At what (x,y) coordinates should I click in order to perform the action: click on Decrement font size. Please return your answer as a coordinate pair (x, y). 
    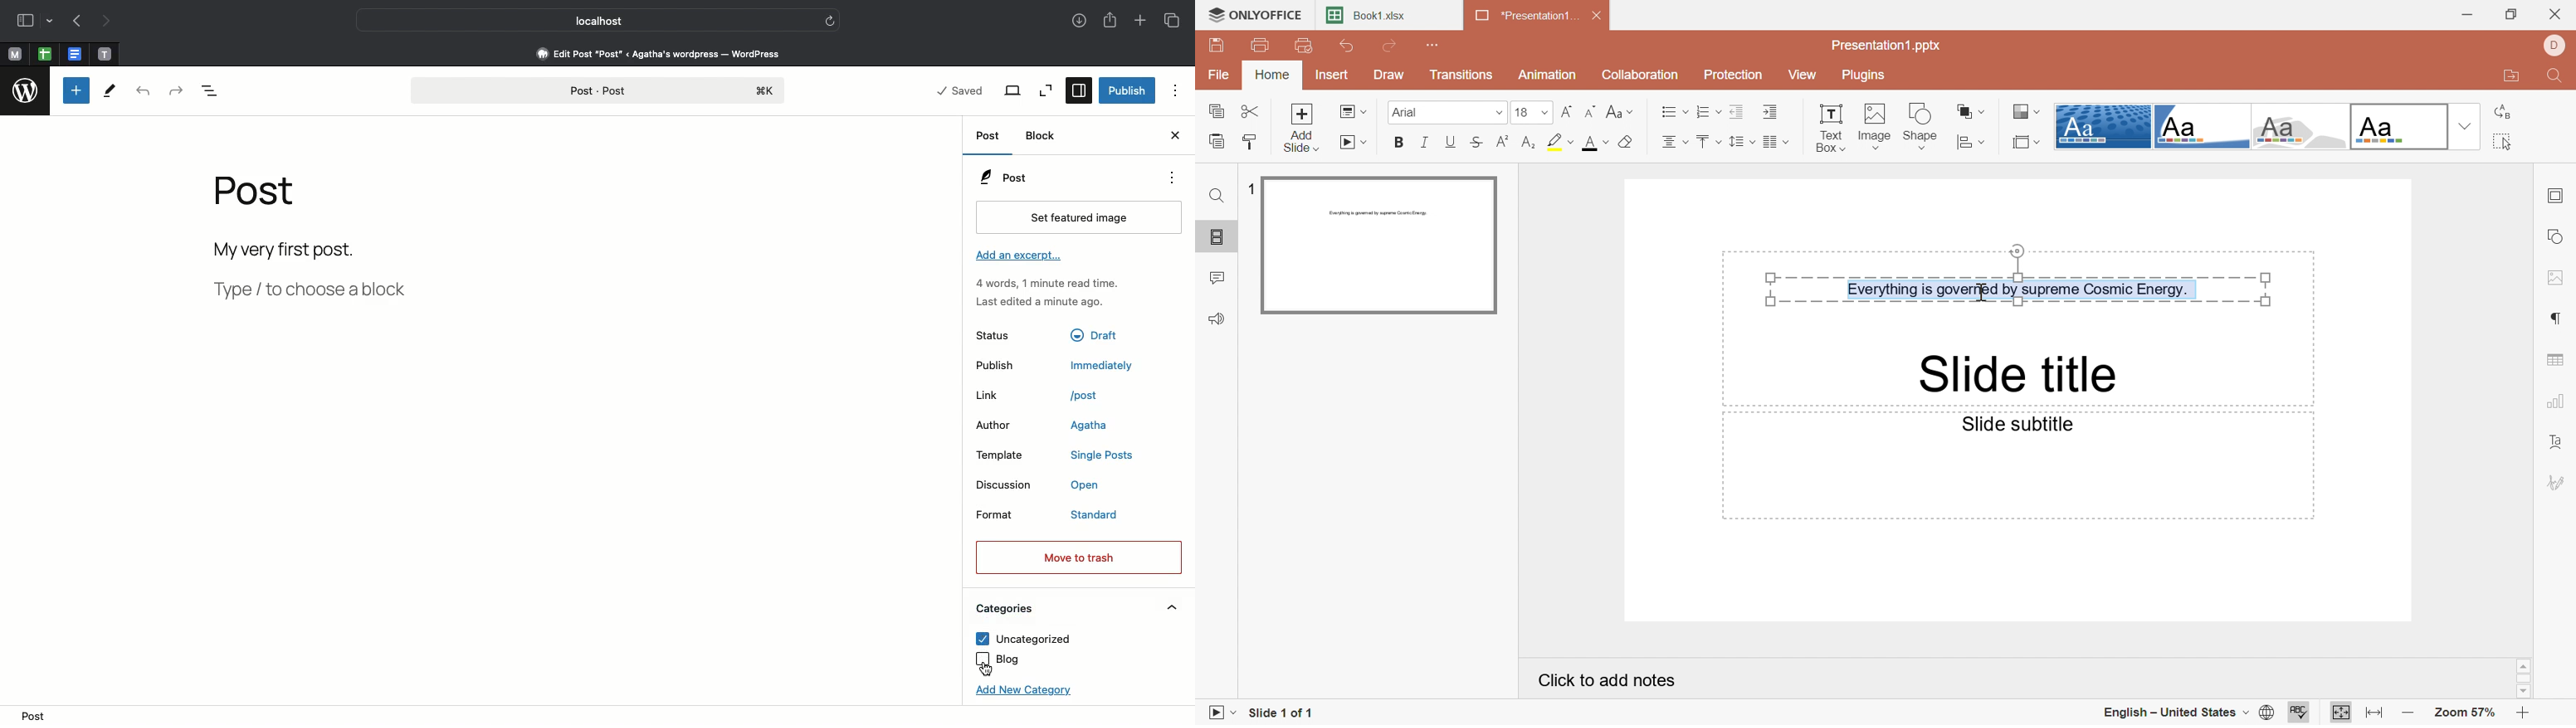
    Looking at the image, I should click on (1593, 111).